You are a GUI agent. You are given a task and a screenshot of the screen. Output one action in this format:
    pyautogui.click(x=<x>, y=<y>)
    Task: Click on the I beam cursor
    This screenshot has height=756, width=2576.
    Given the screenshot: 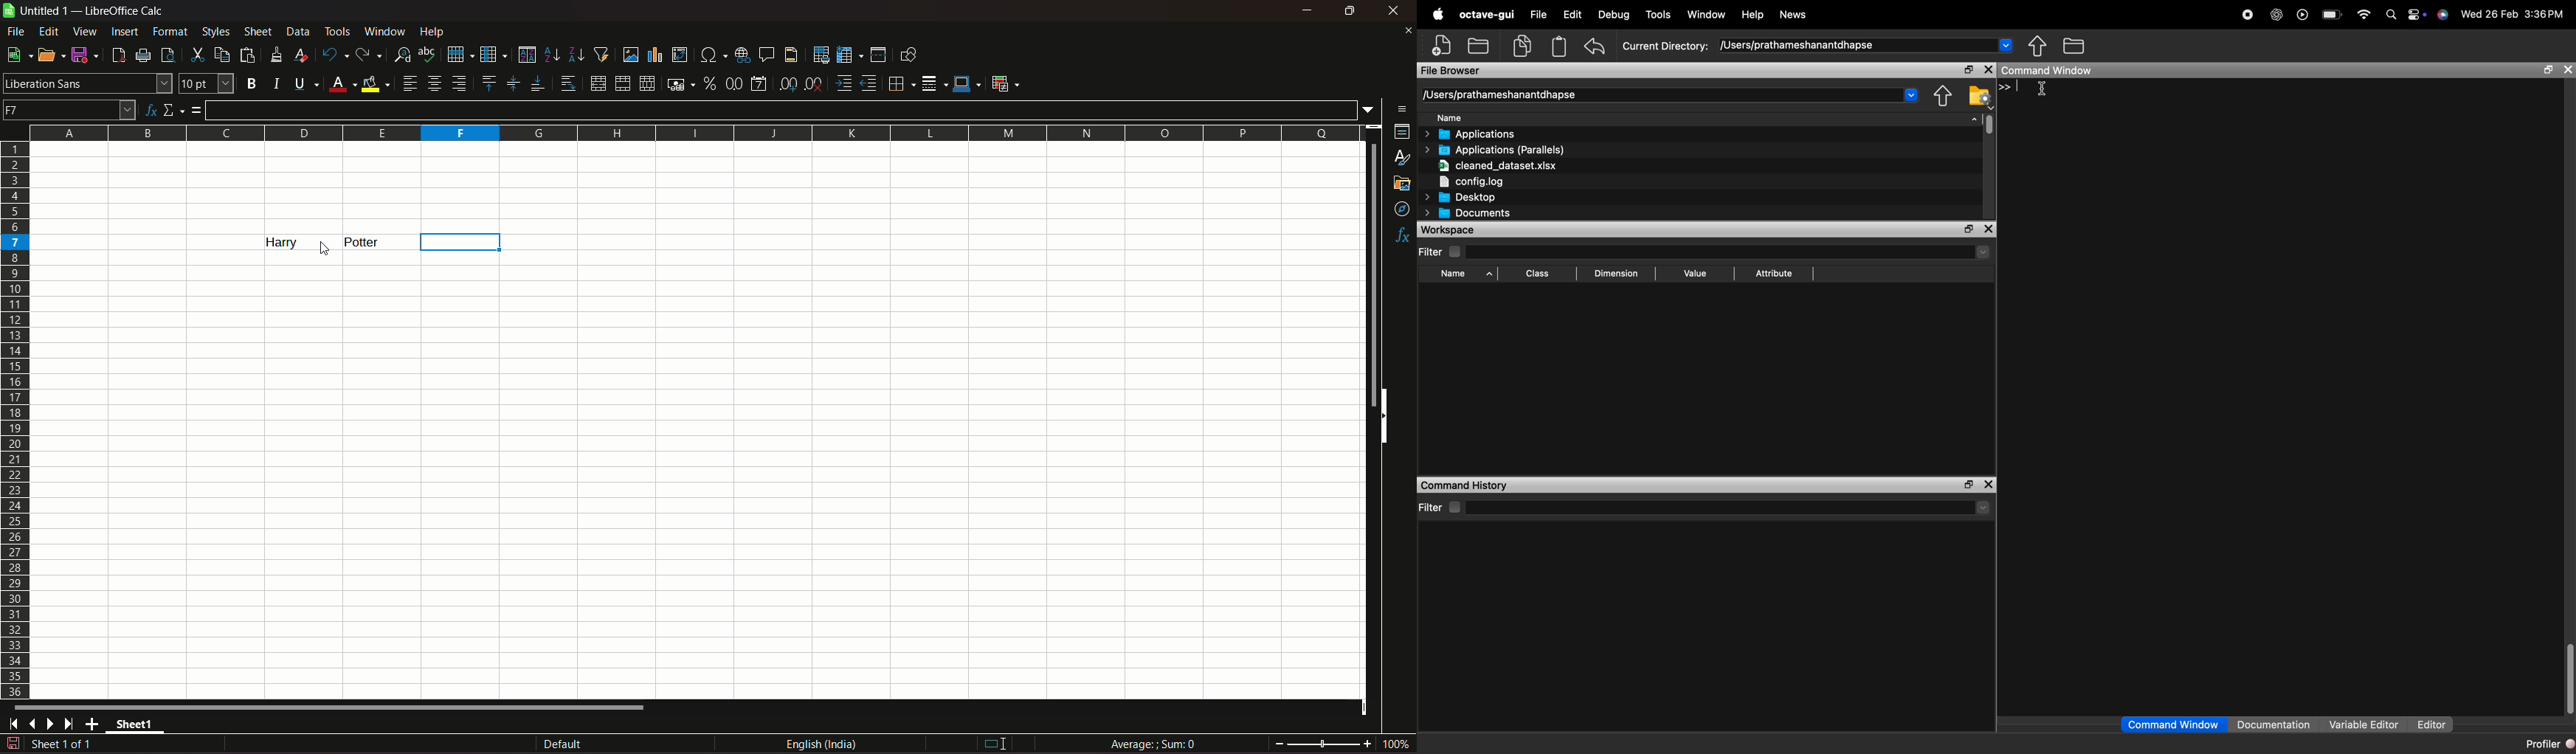 What is the action you would take?
    pyautogui.click(x=996, y=744)
    